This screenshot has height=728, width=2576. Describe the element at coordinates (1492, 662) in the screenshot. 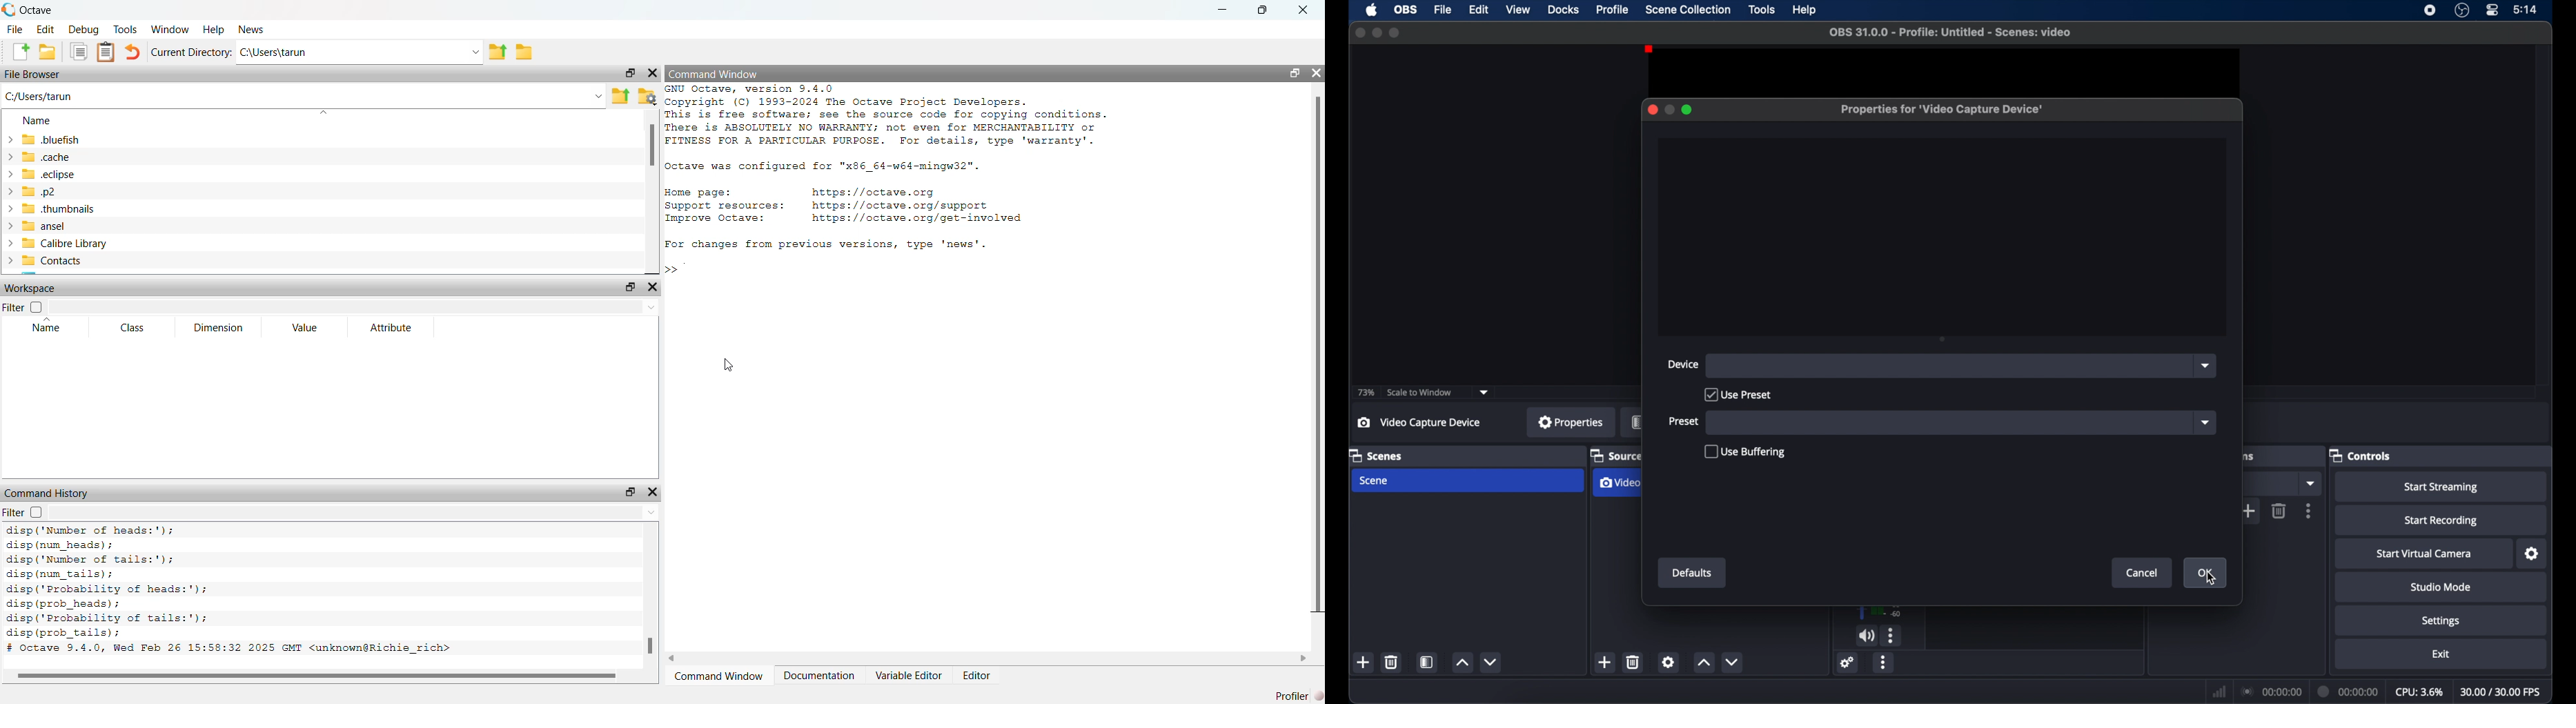

I see `decrement` at that location.